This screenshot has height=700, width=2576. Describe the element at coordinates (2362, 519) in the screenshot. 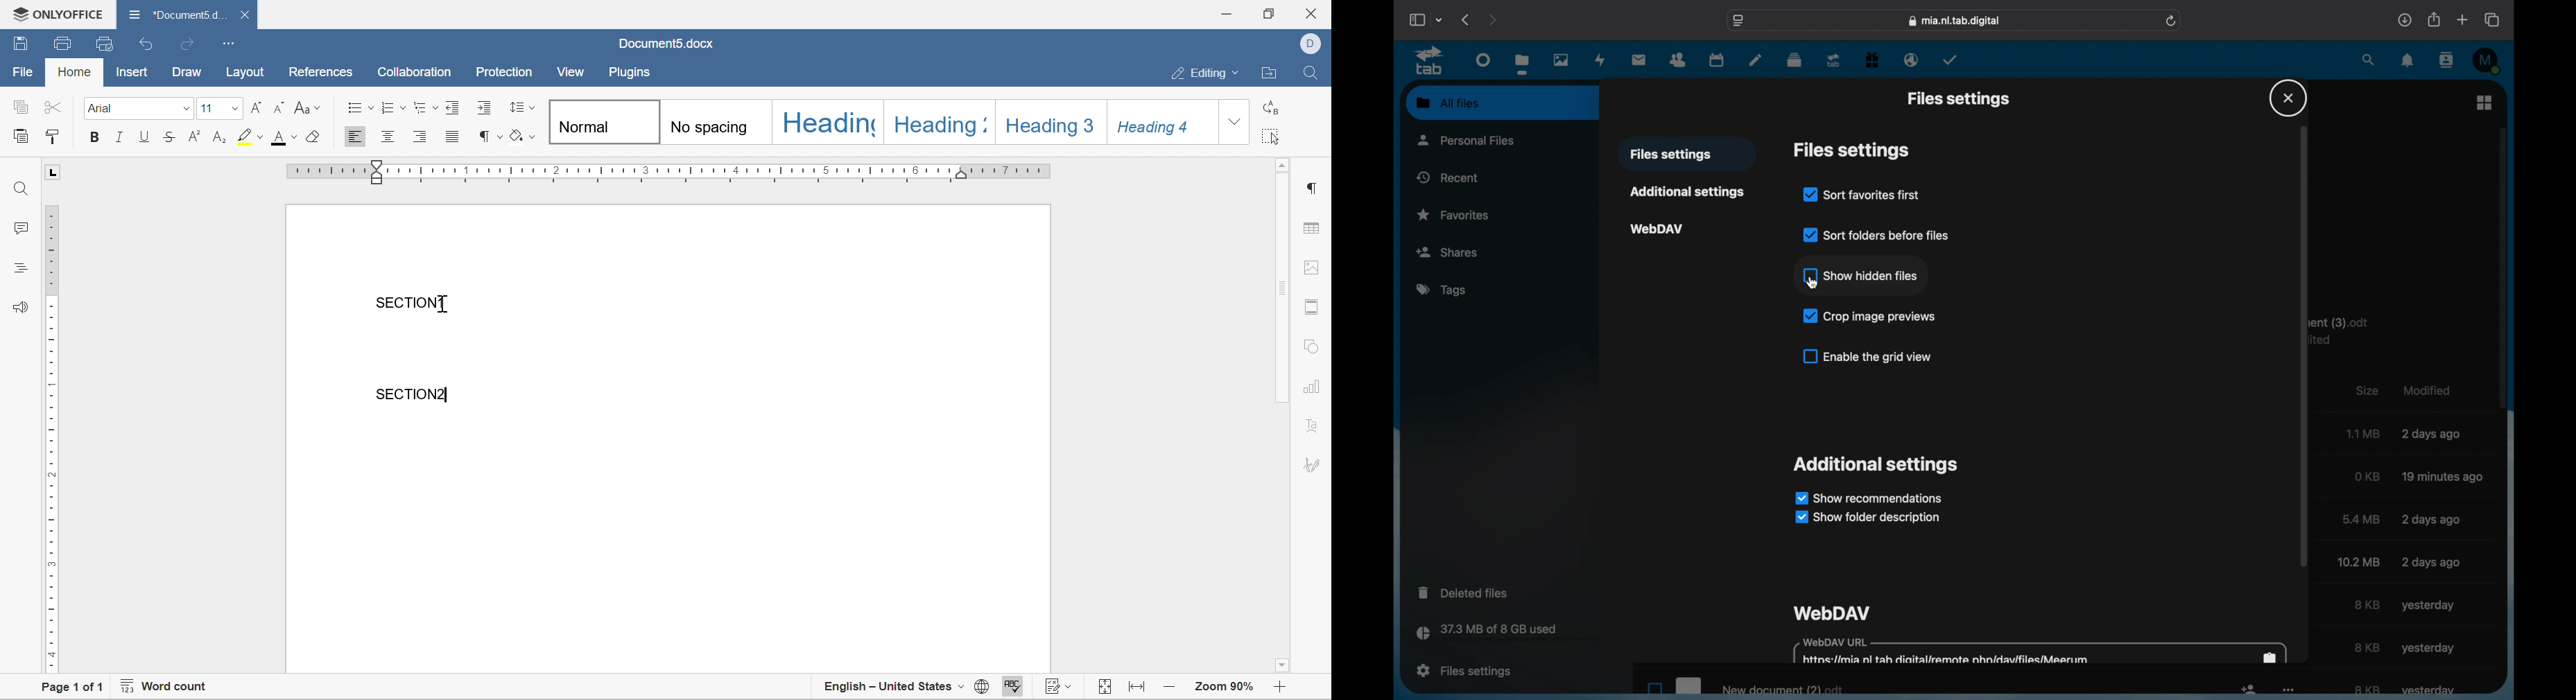

I see `size` at that location.